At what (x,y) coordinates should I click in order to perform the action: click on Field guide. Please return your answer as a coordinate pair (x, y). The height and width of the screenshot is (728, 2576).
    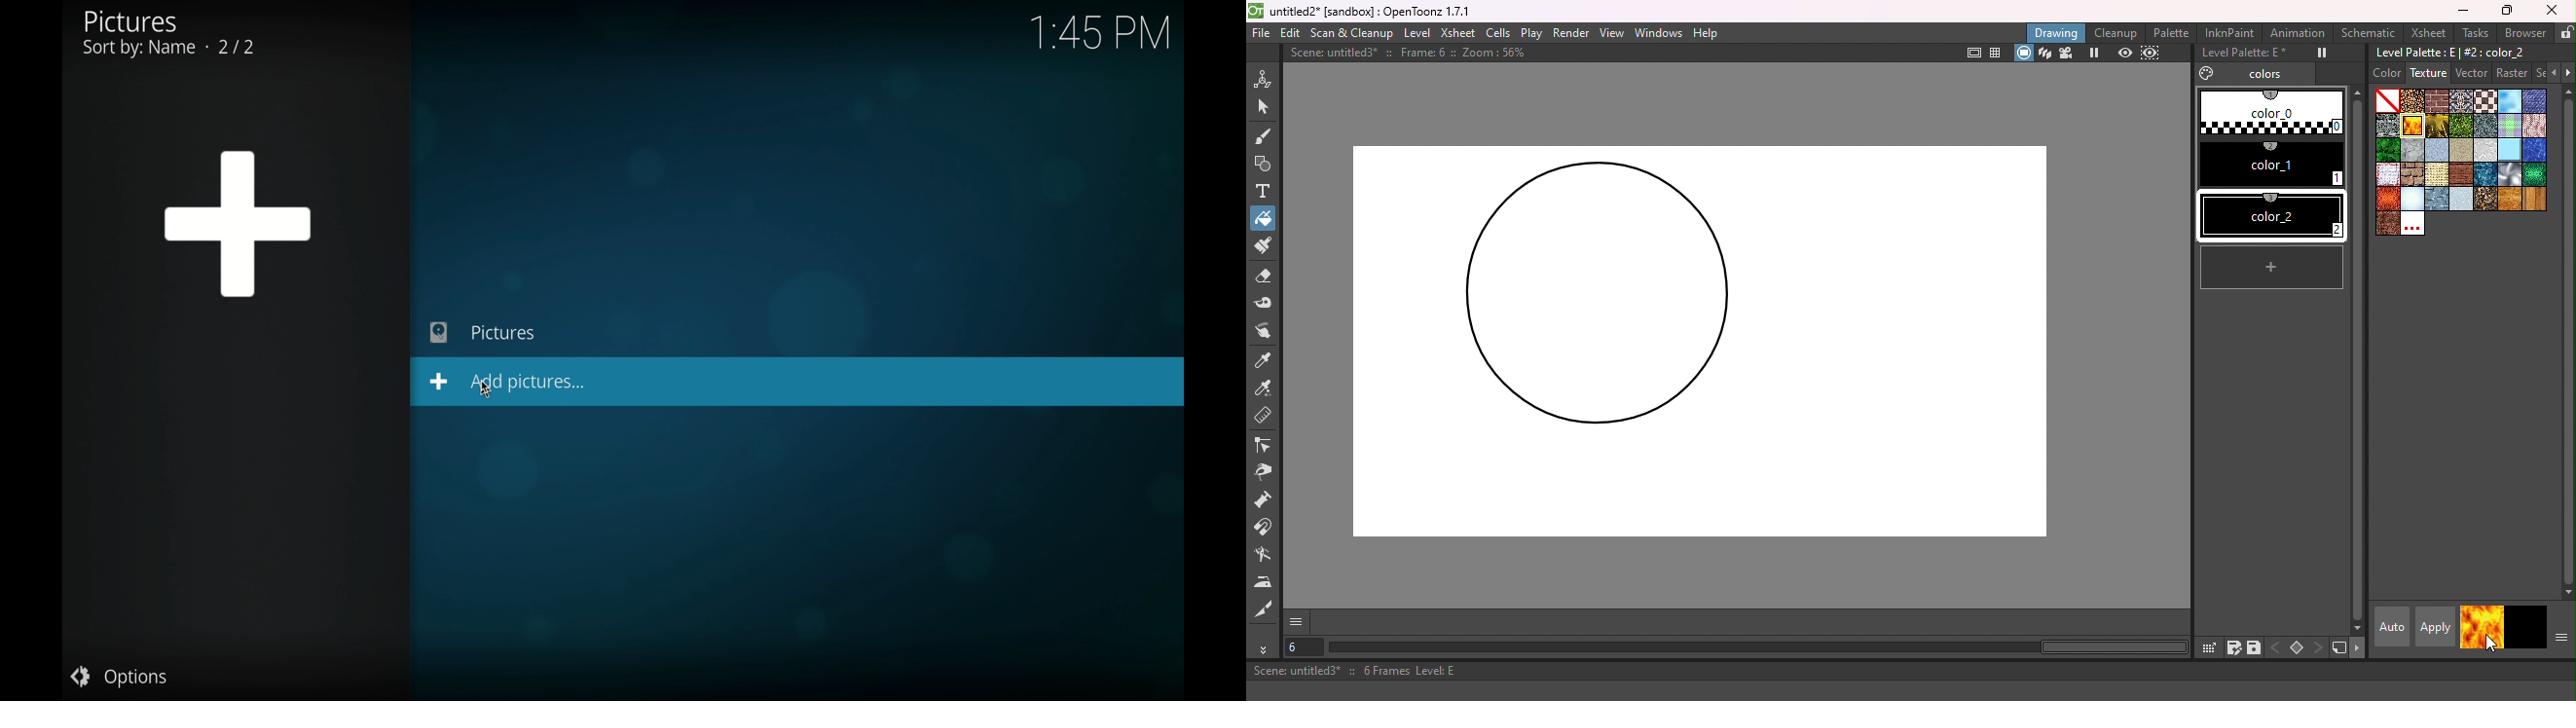
    Looking at the image, I should click on (1997, 54).